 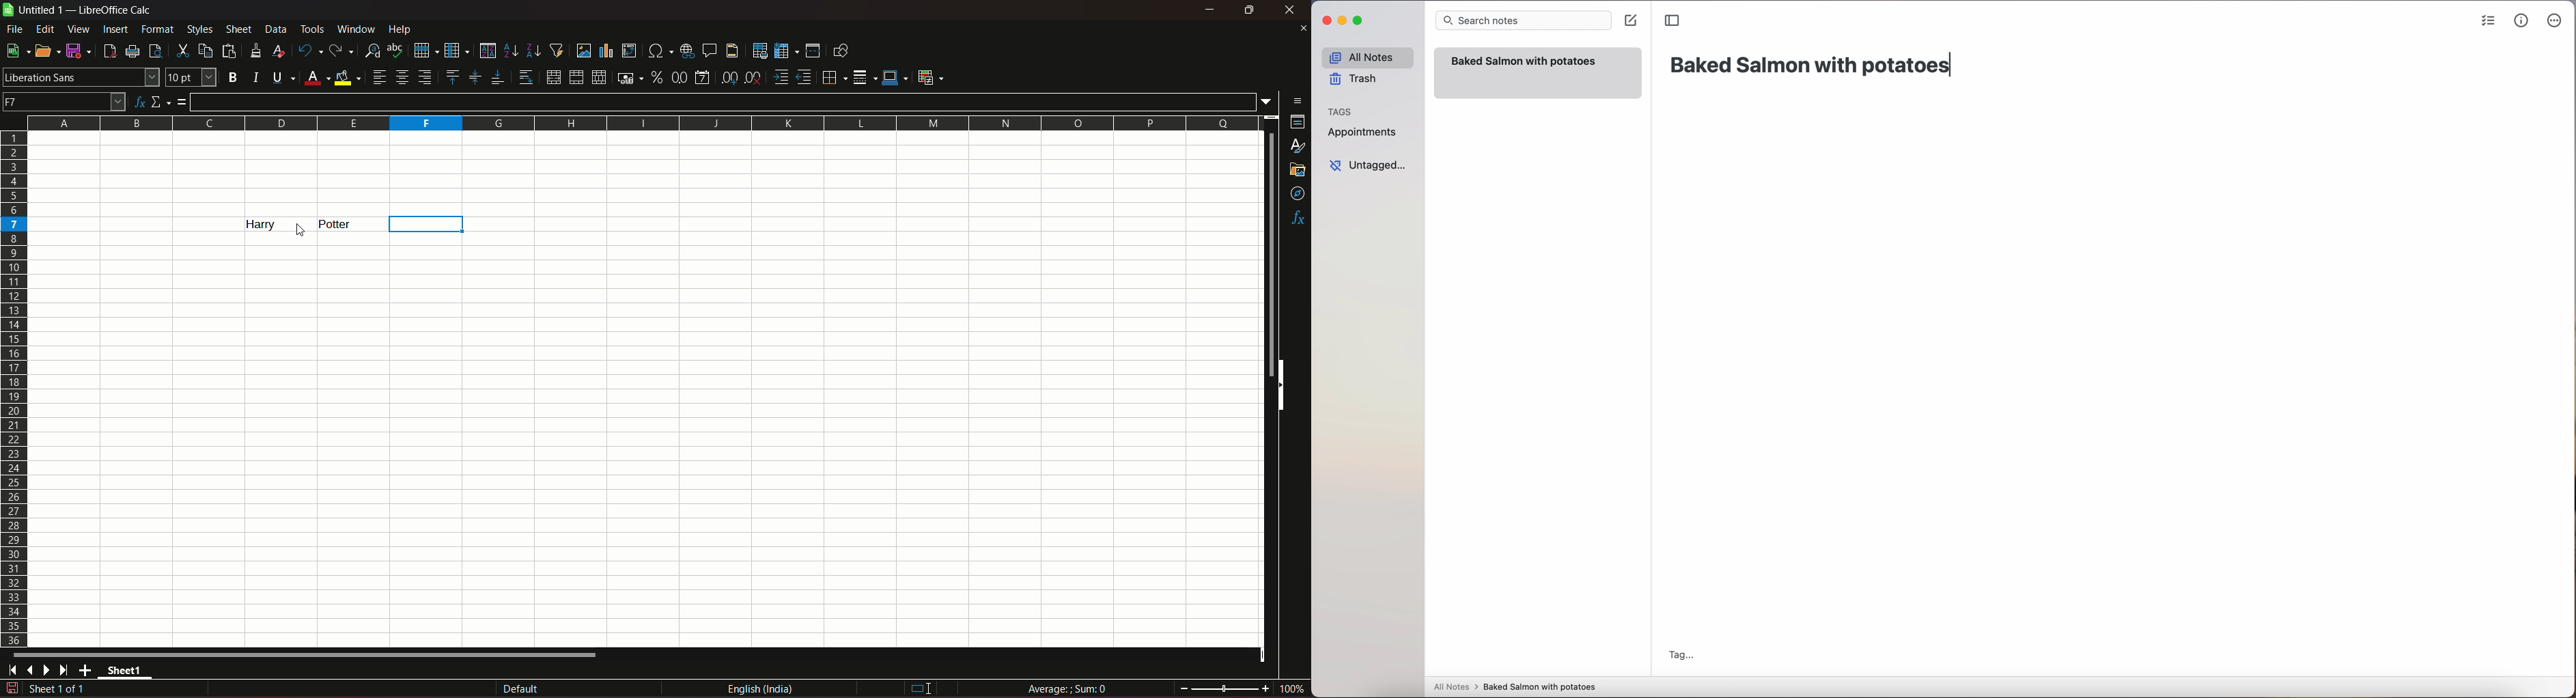 What do you see at coordinates (16, 29) in the screenshot?
I see `file` at bounding box center [16, 29].